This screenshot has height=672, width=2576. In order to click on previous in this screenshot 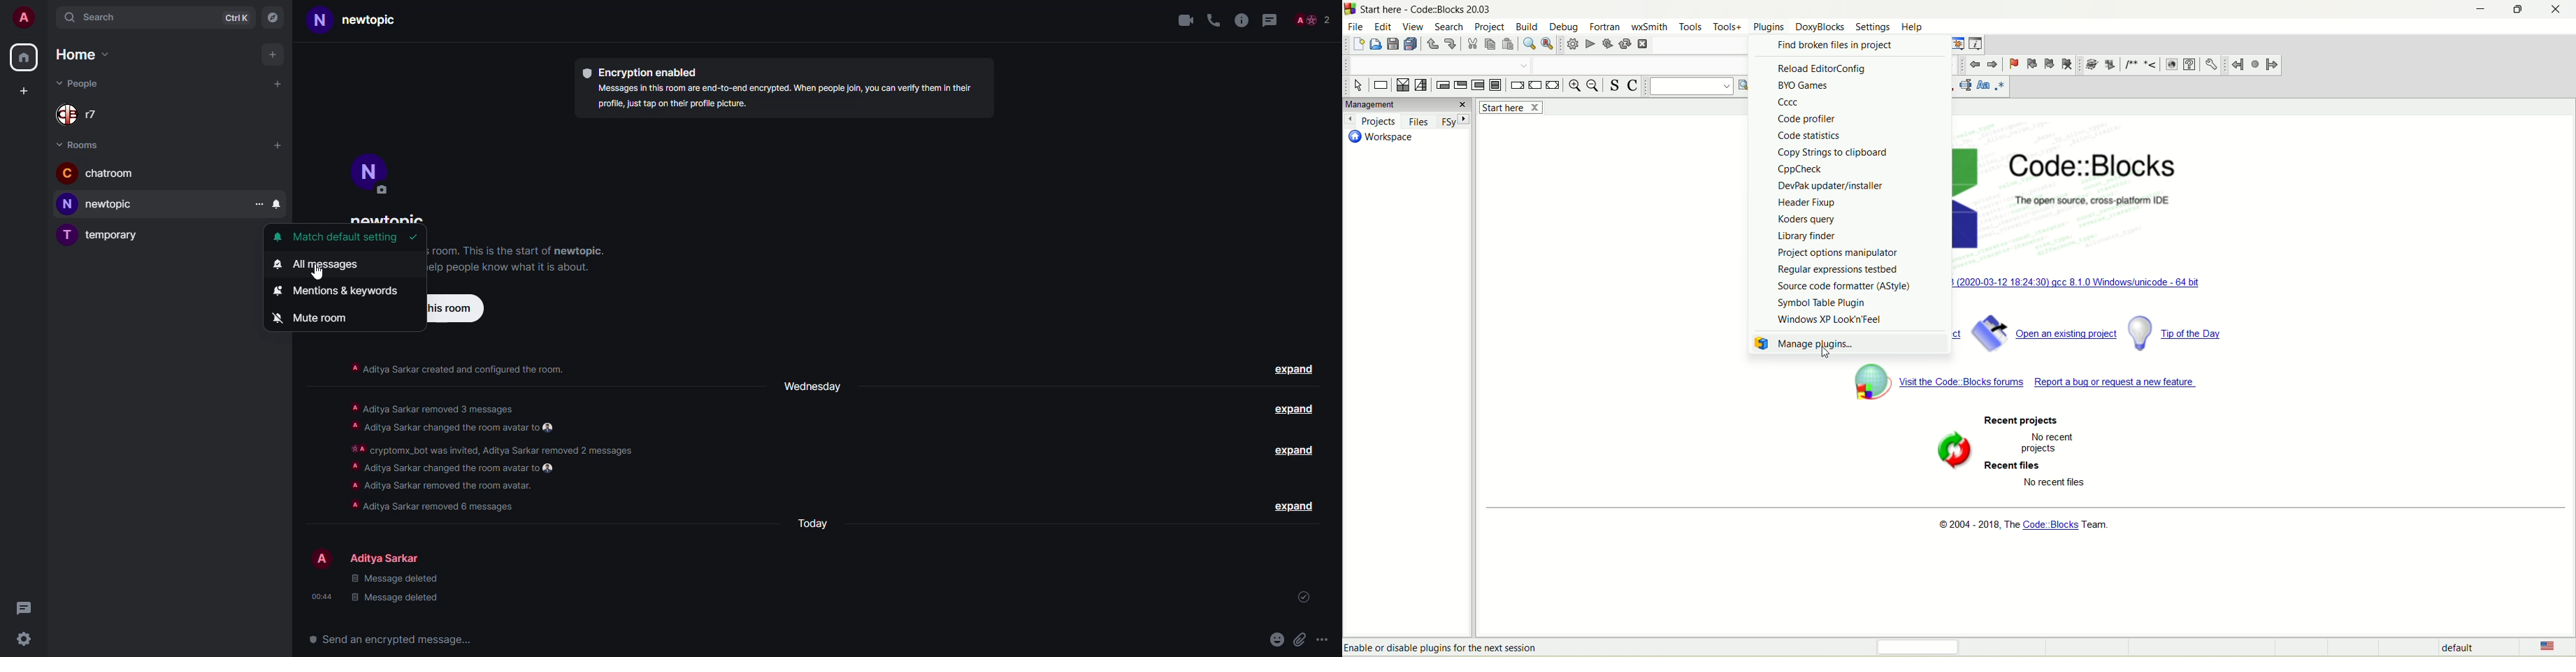, I will do `click(1975, 66)`.